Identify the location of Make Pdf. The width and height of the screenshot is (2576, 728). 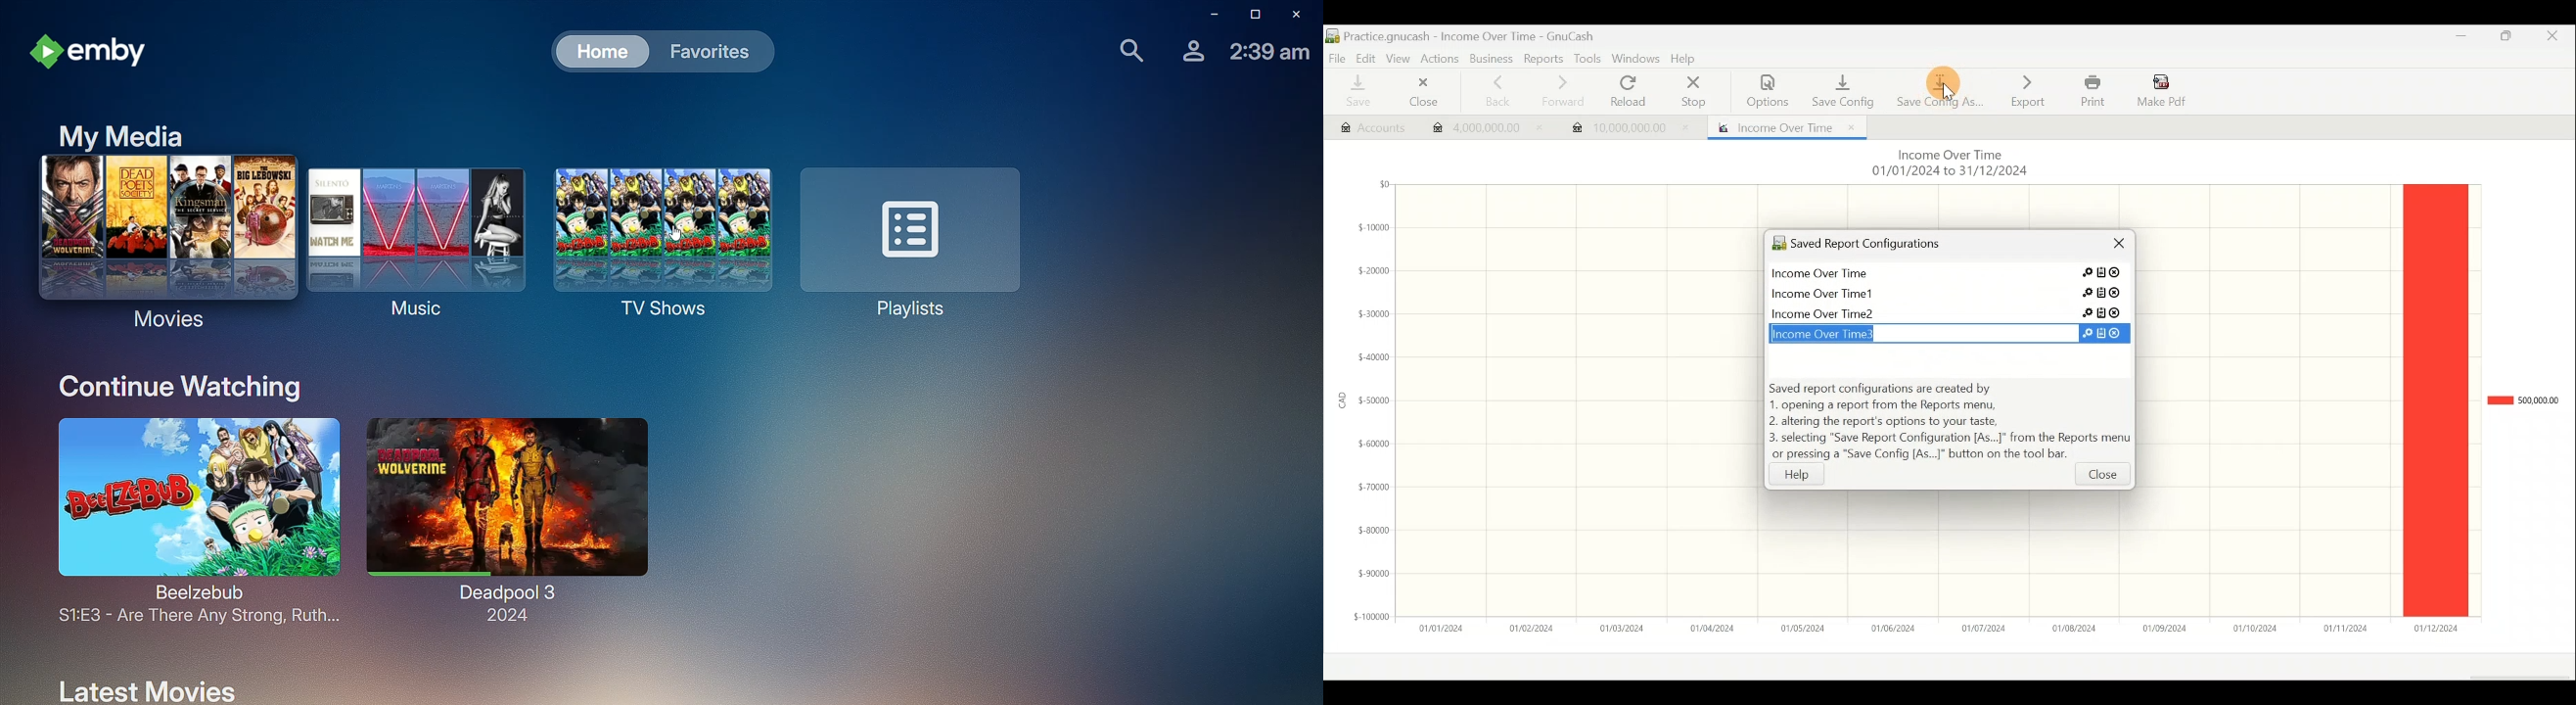
(2163, 89).